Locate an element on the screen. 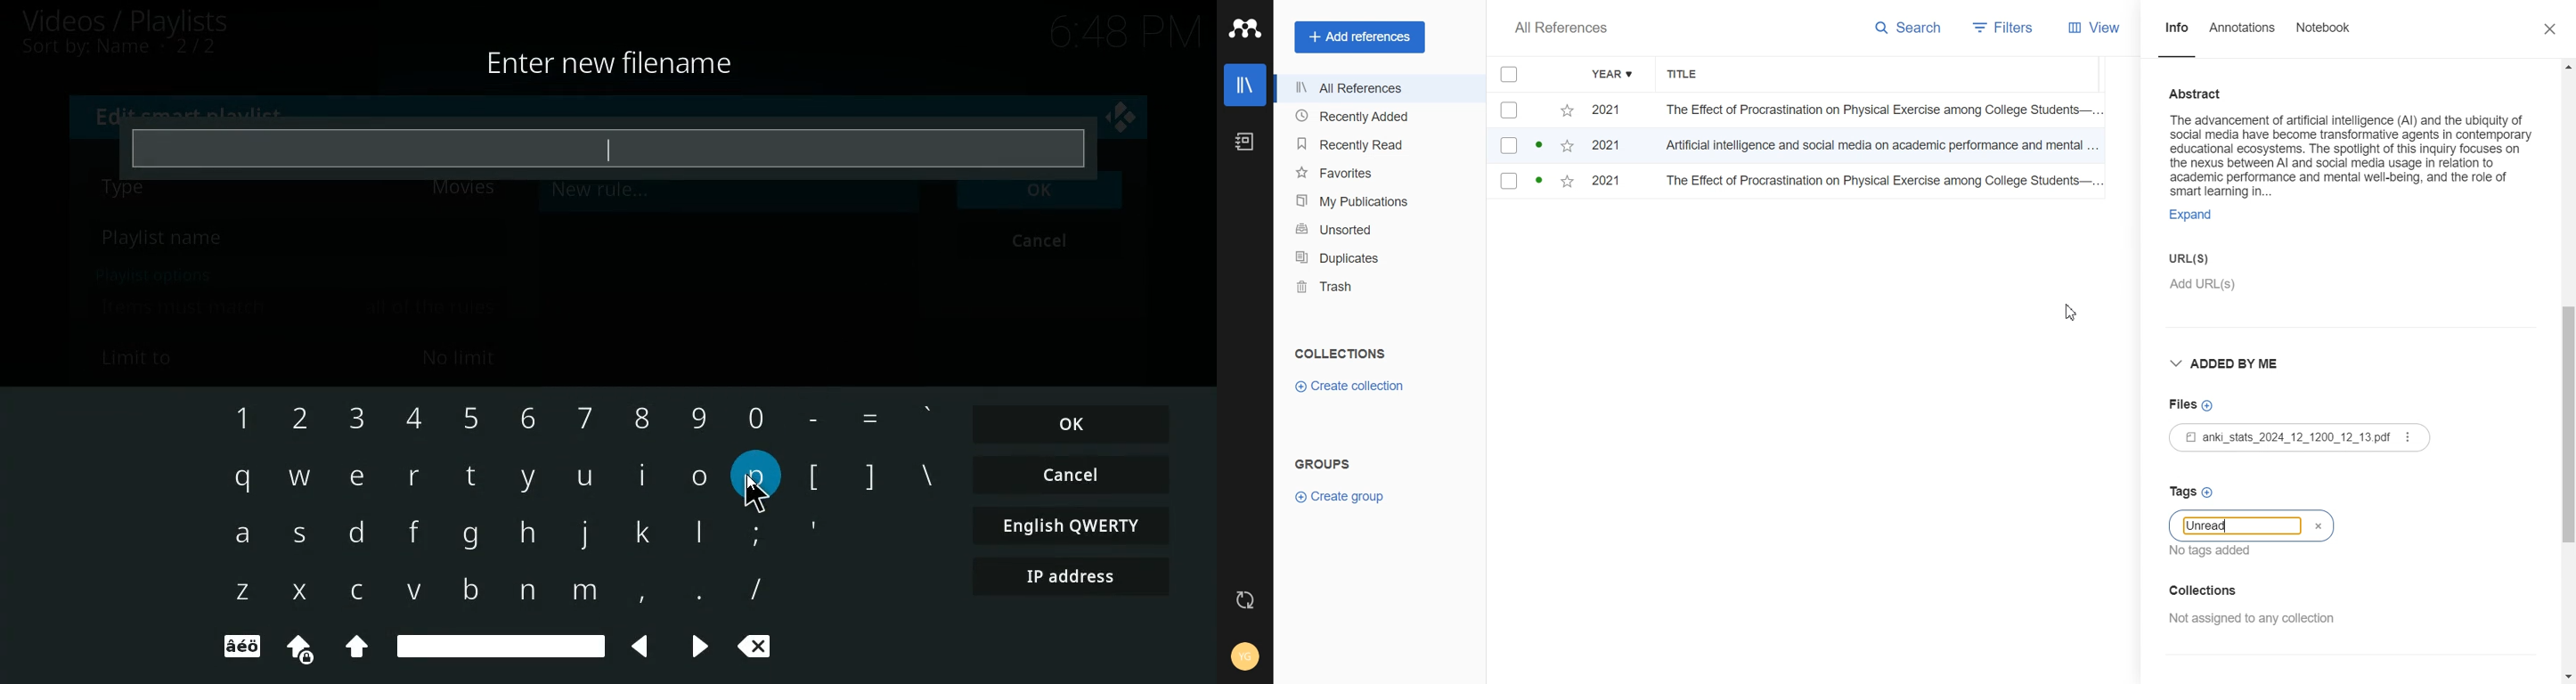  f is located at coordinates (407, 534).